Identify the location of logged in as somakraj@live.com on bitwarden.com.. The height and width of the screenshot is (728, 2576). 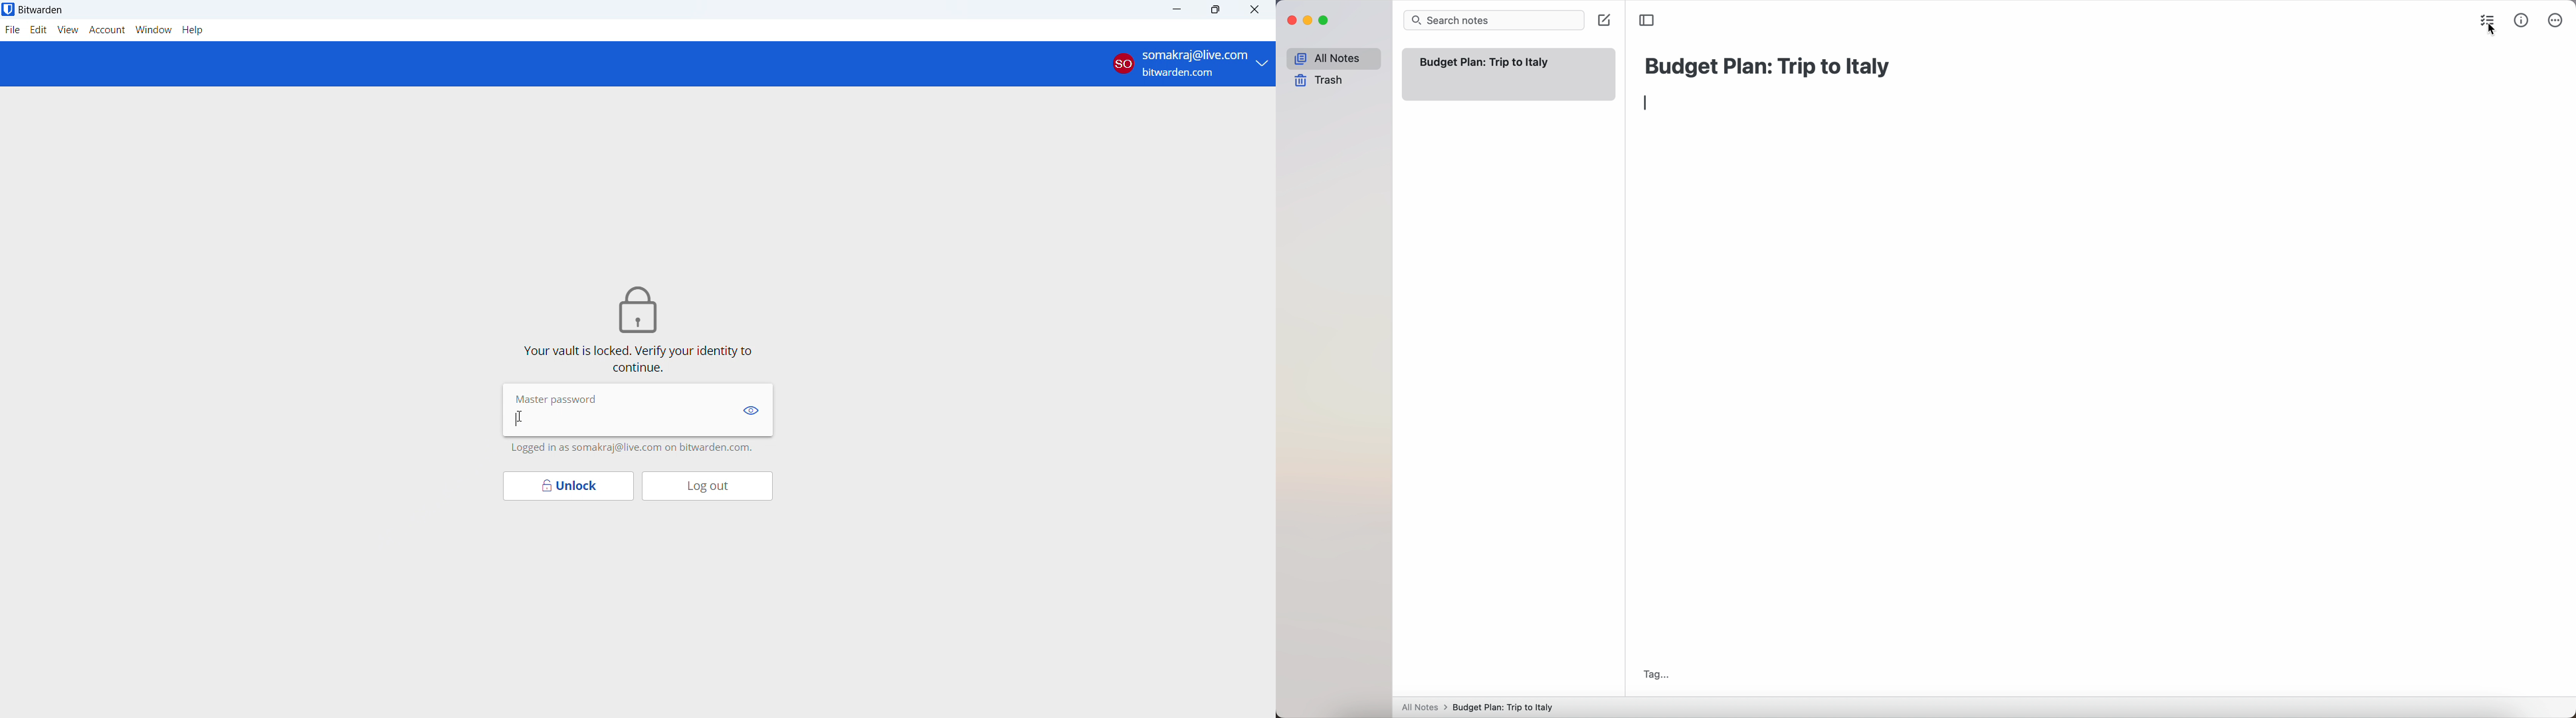
(635, 449).